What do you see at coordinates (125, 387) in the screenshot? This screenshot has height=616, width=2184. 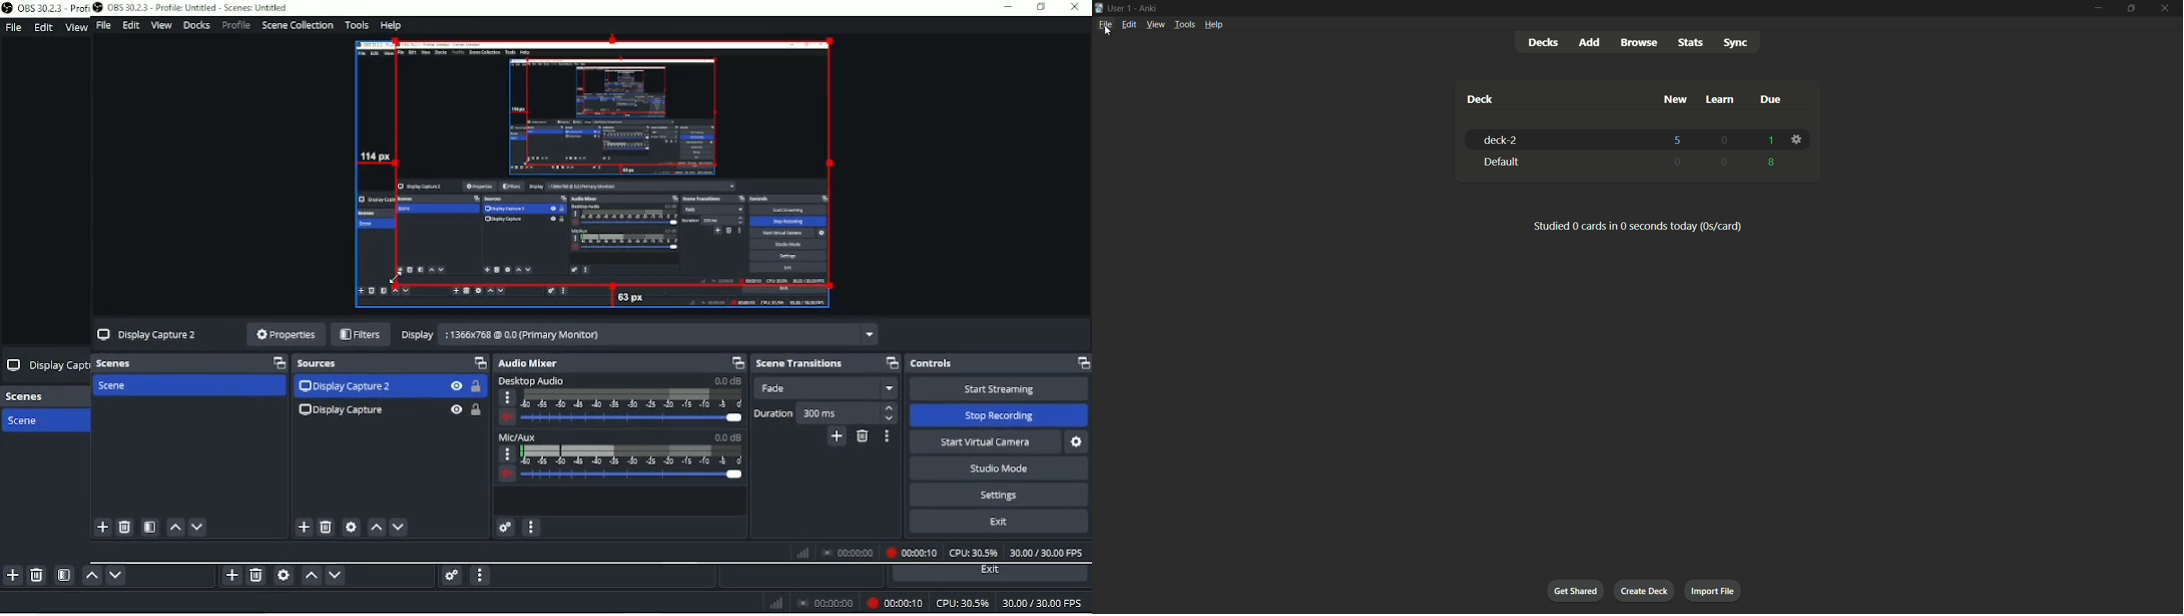 I see `Scene` at bounding box center [125, 387].